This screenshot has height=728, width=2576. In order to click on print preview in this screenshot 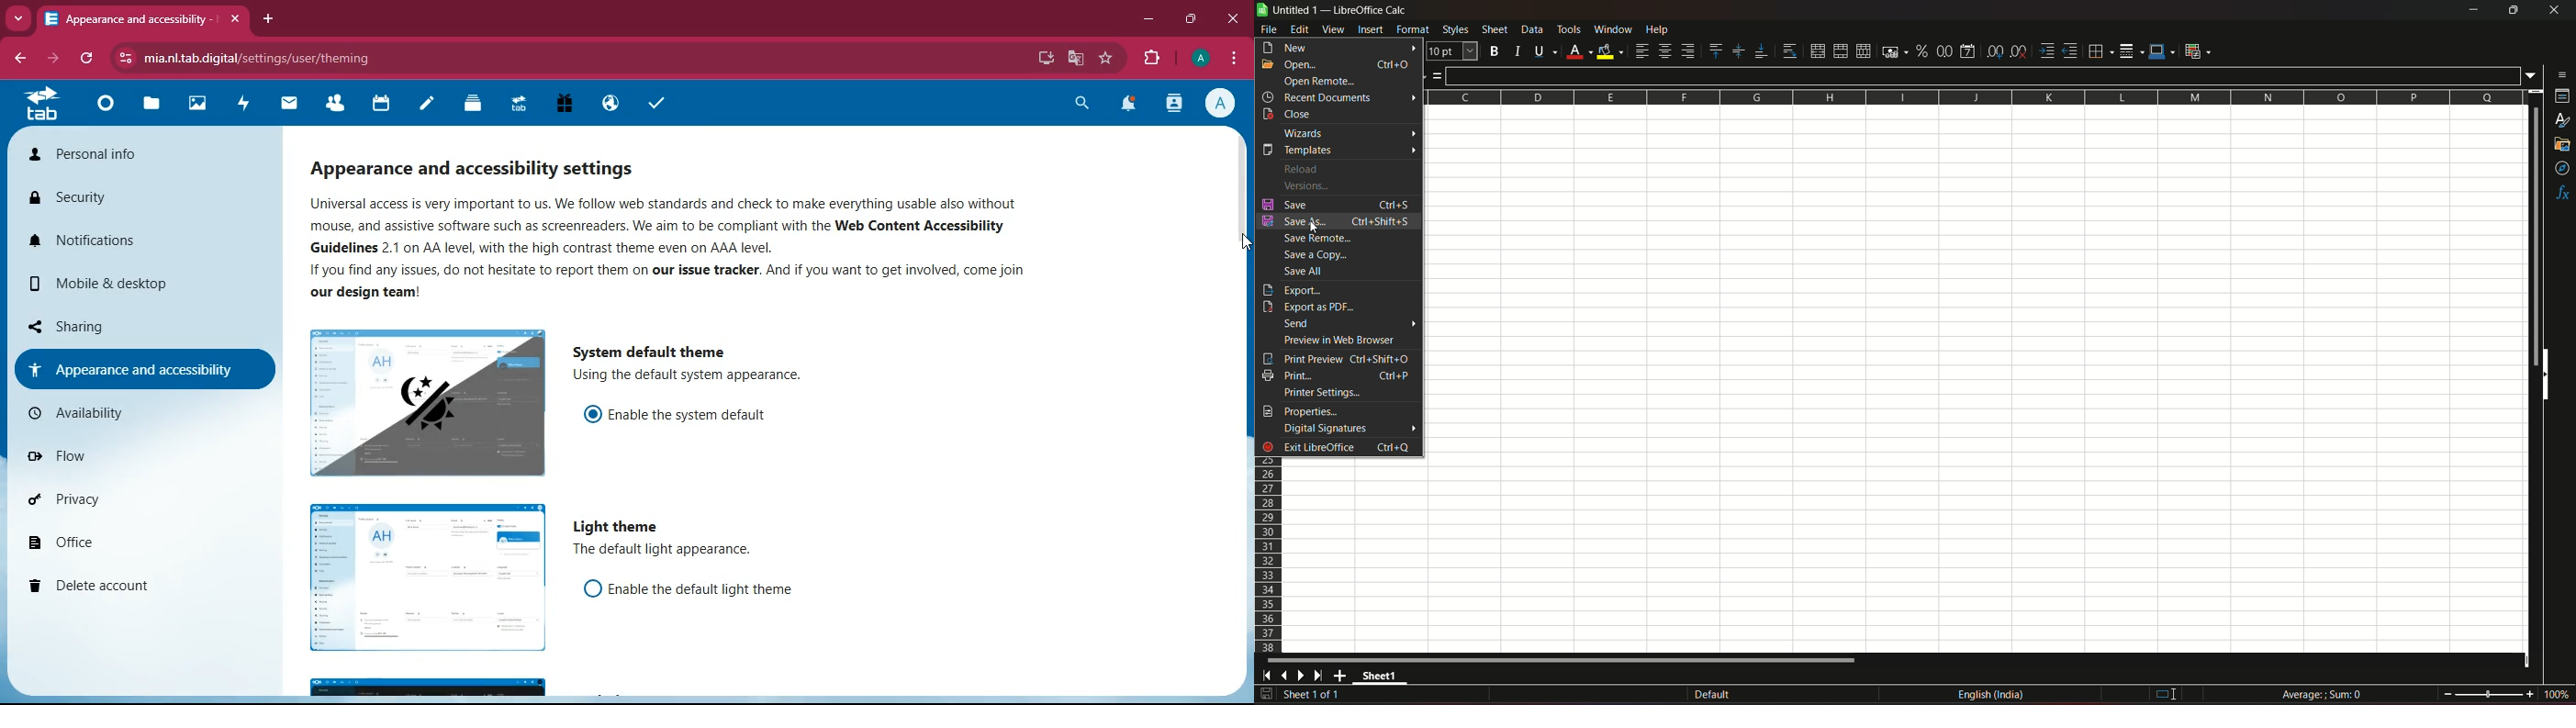, I will do `click(1336, 359)`.